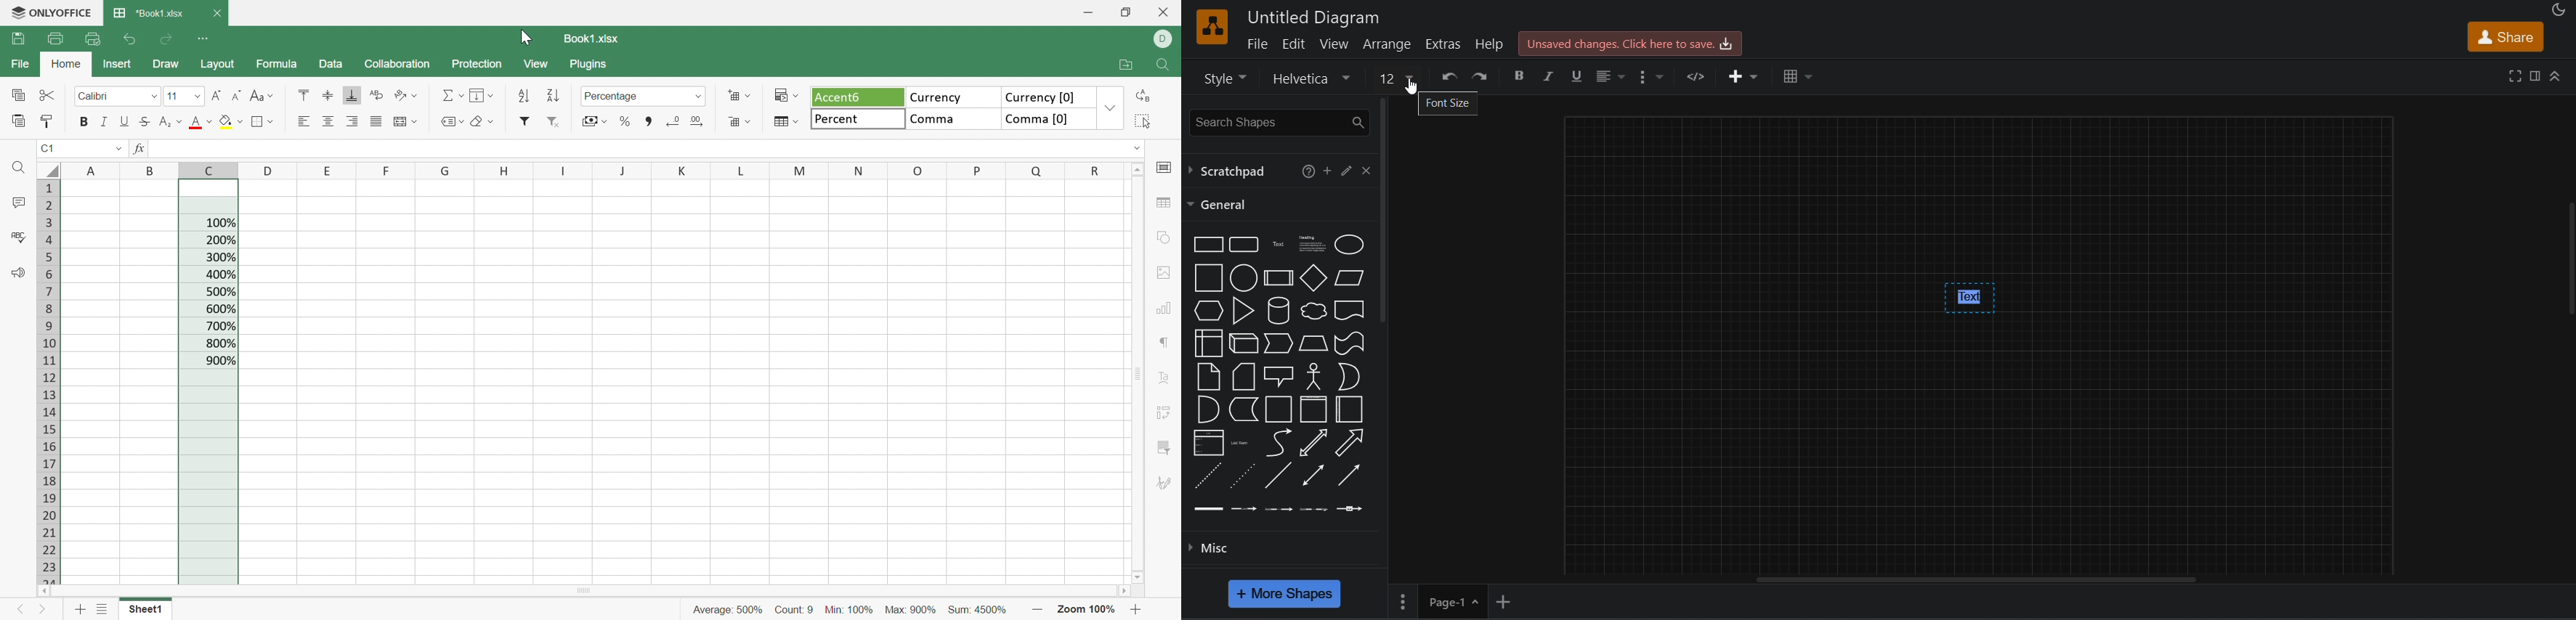 The image size is (2576, 644). Describe the element at coordinates (1244, 277) in the screenshot. I see `Circle` at that location.